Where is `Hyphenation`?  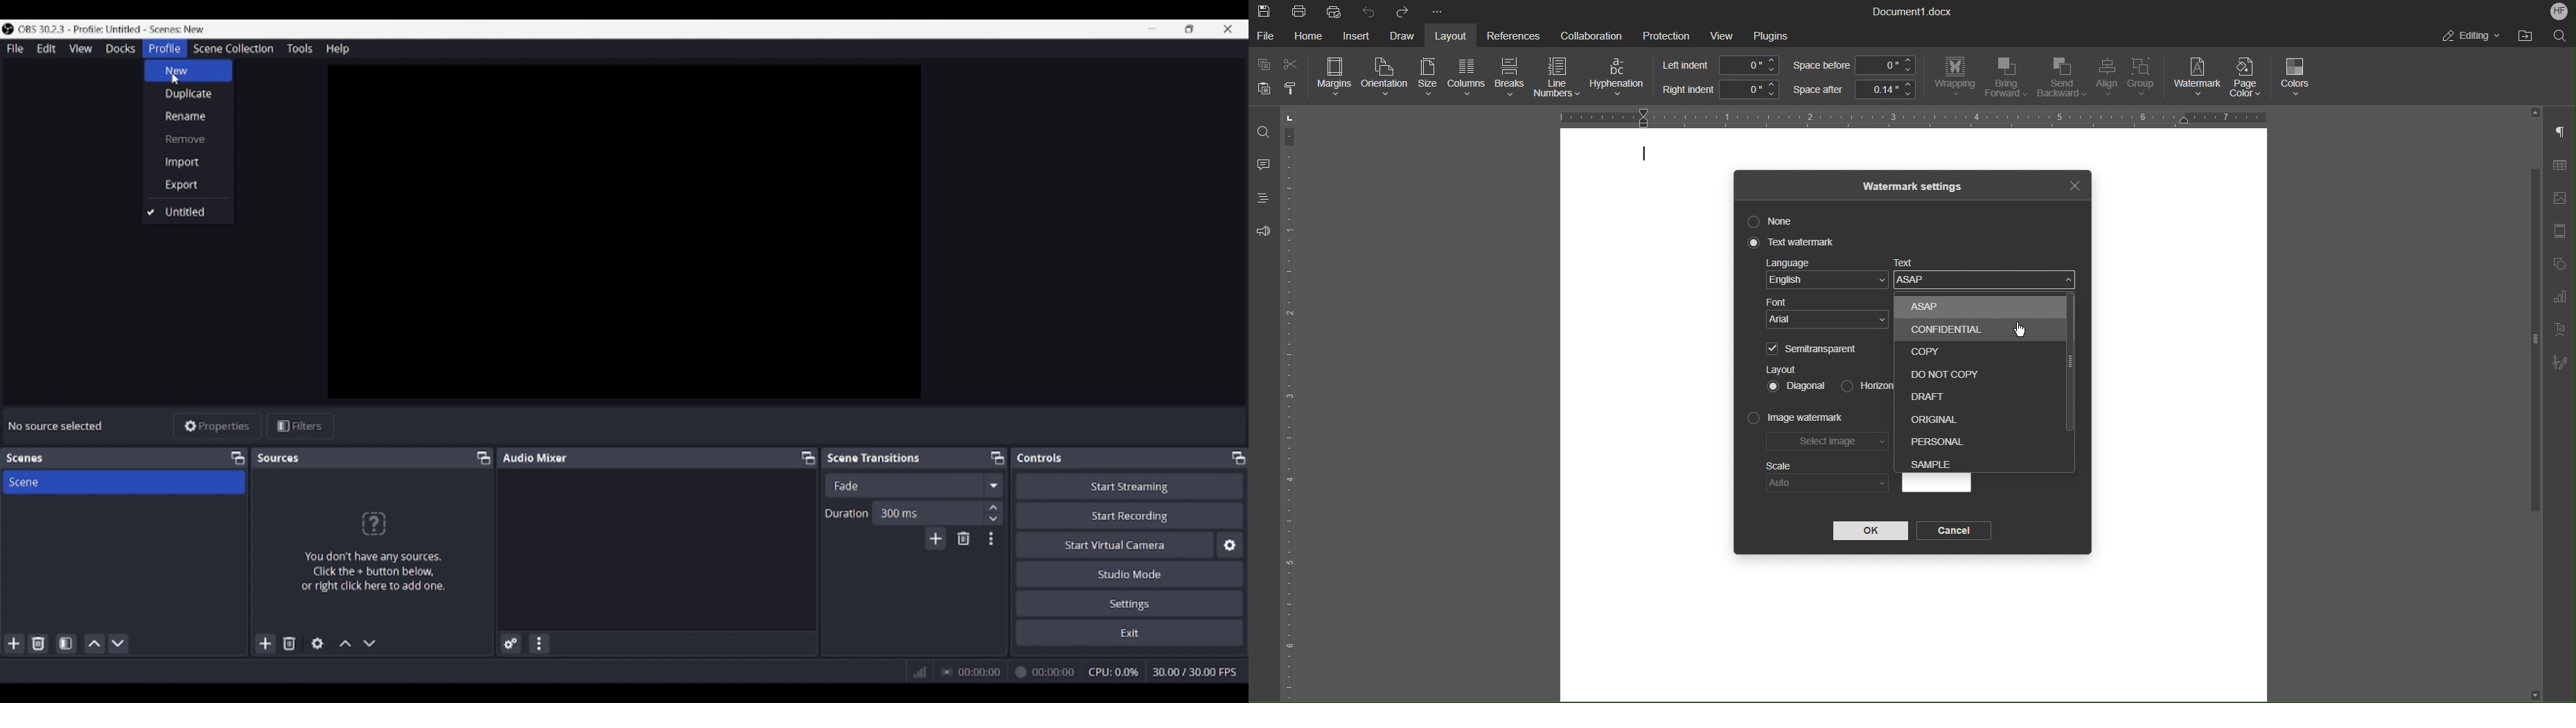
Hyphenation is located at coordinates (1620, 78).